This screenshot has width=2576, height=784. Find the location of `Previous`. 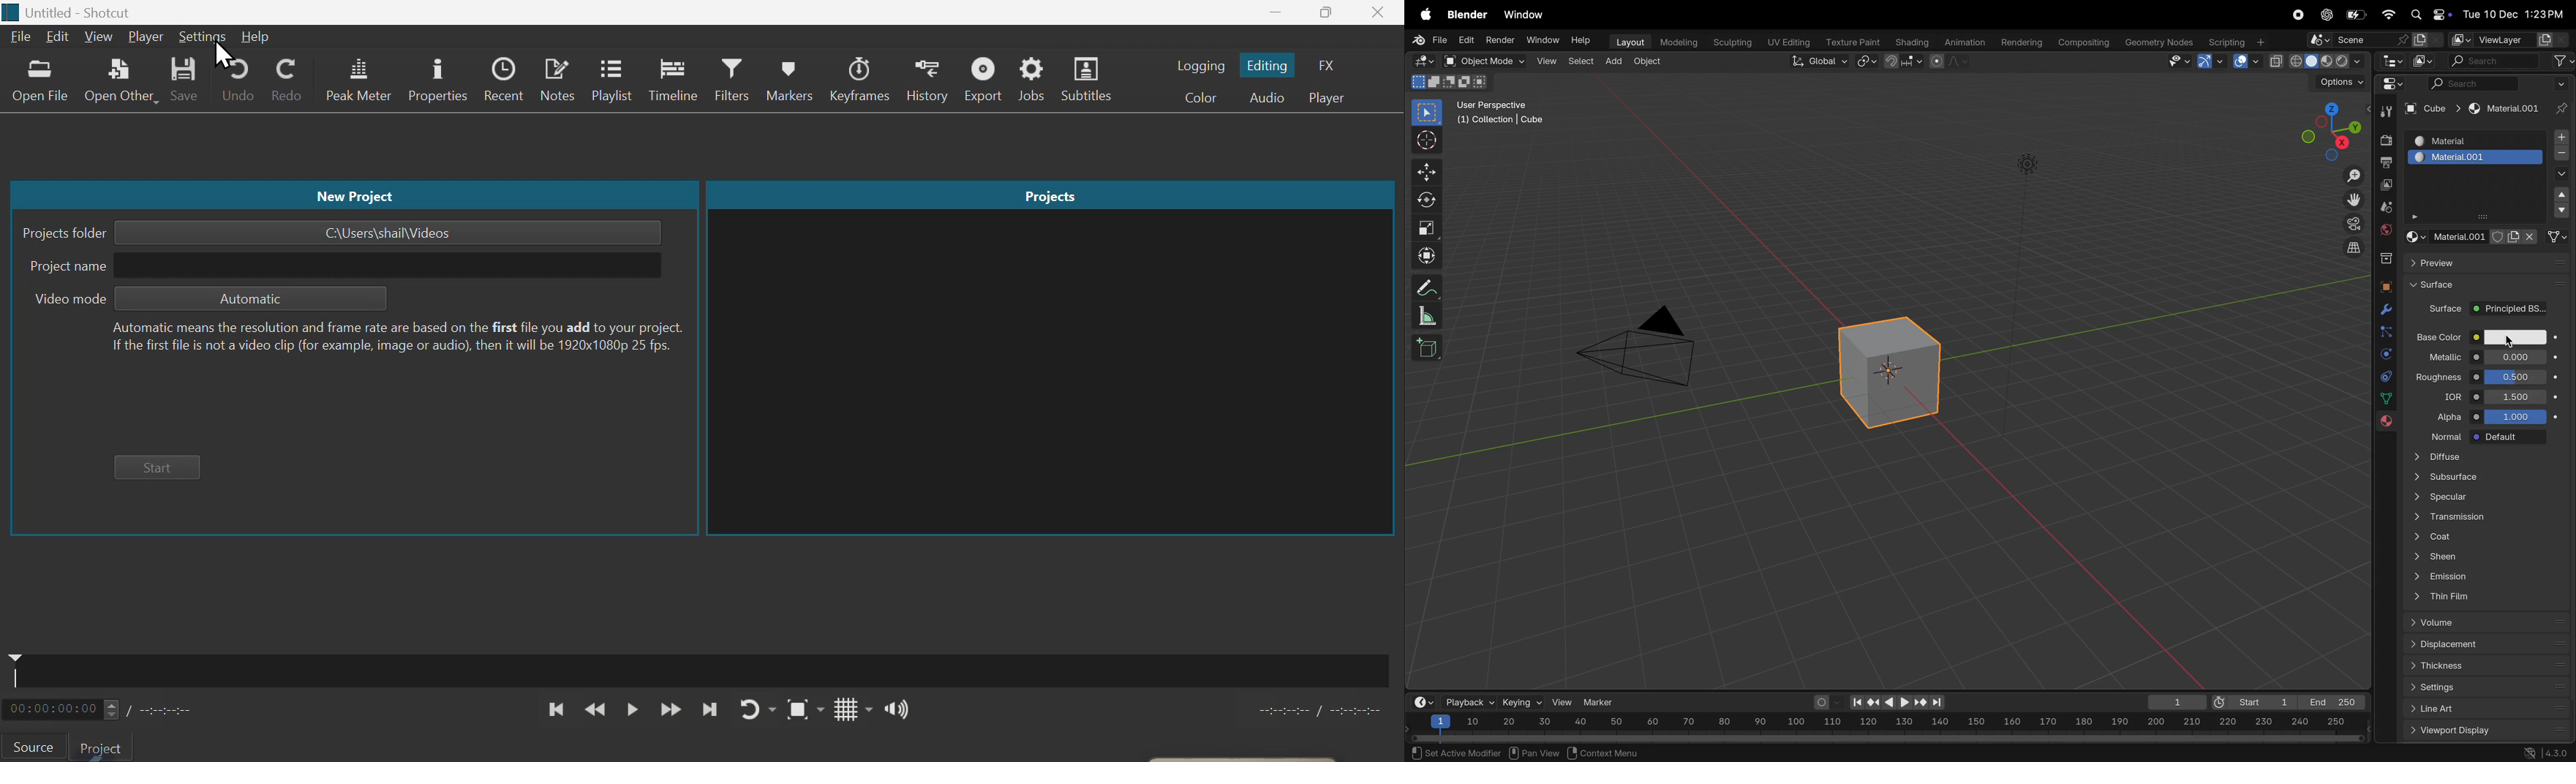

Previous is located at coordinates (556, 709).